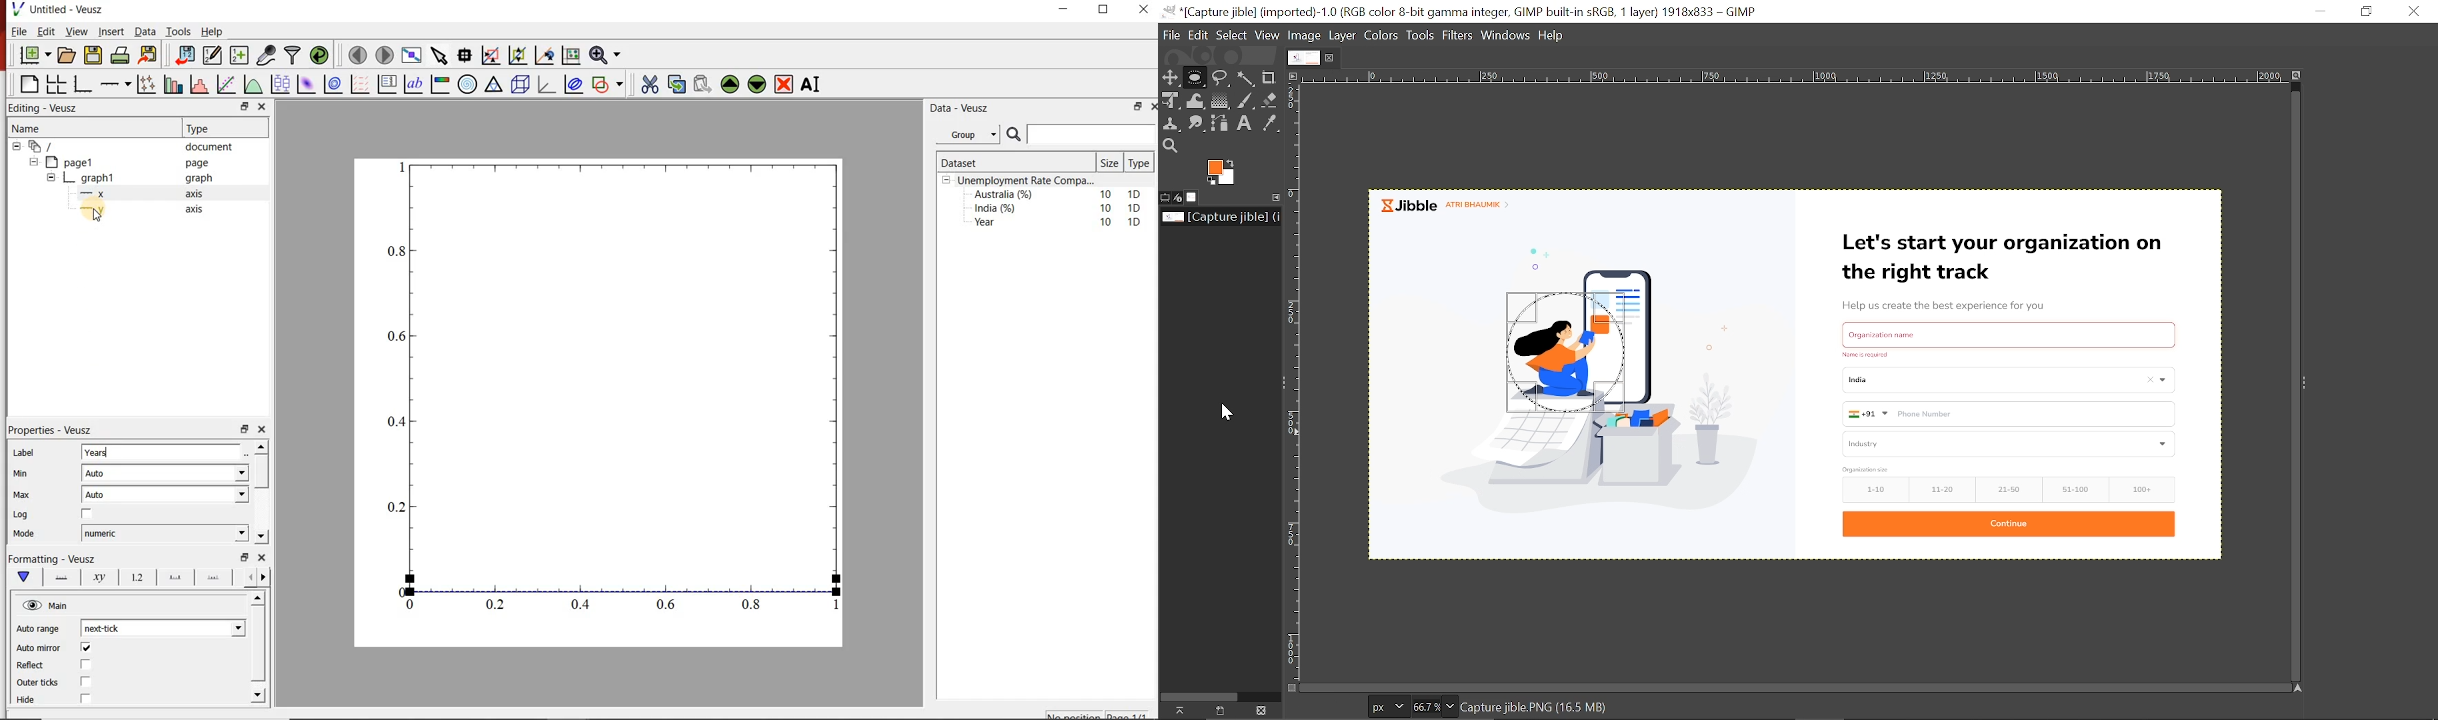  What do you see at coordinates (608, 54) in the screenshot?
I see `zoom funtions` at bounding box center [608, 54].